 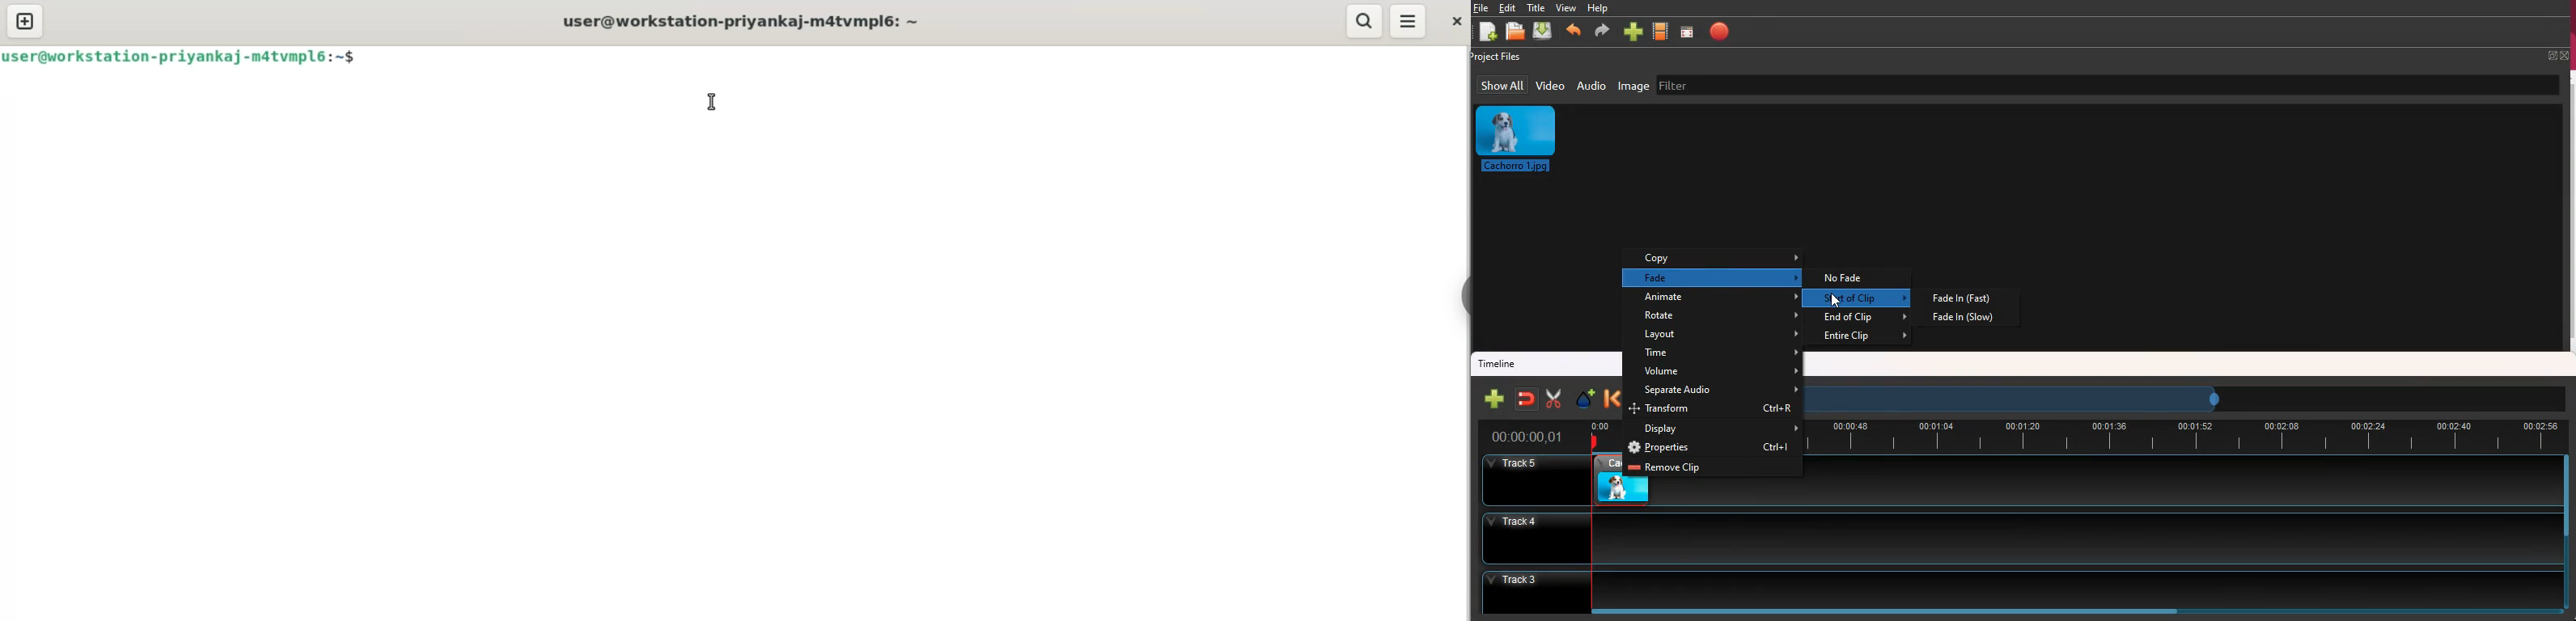 I want to click on effect, so click(x=1587, y=399).